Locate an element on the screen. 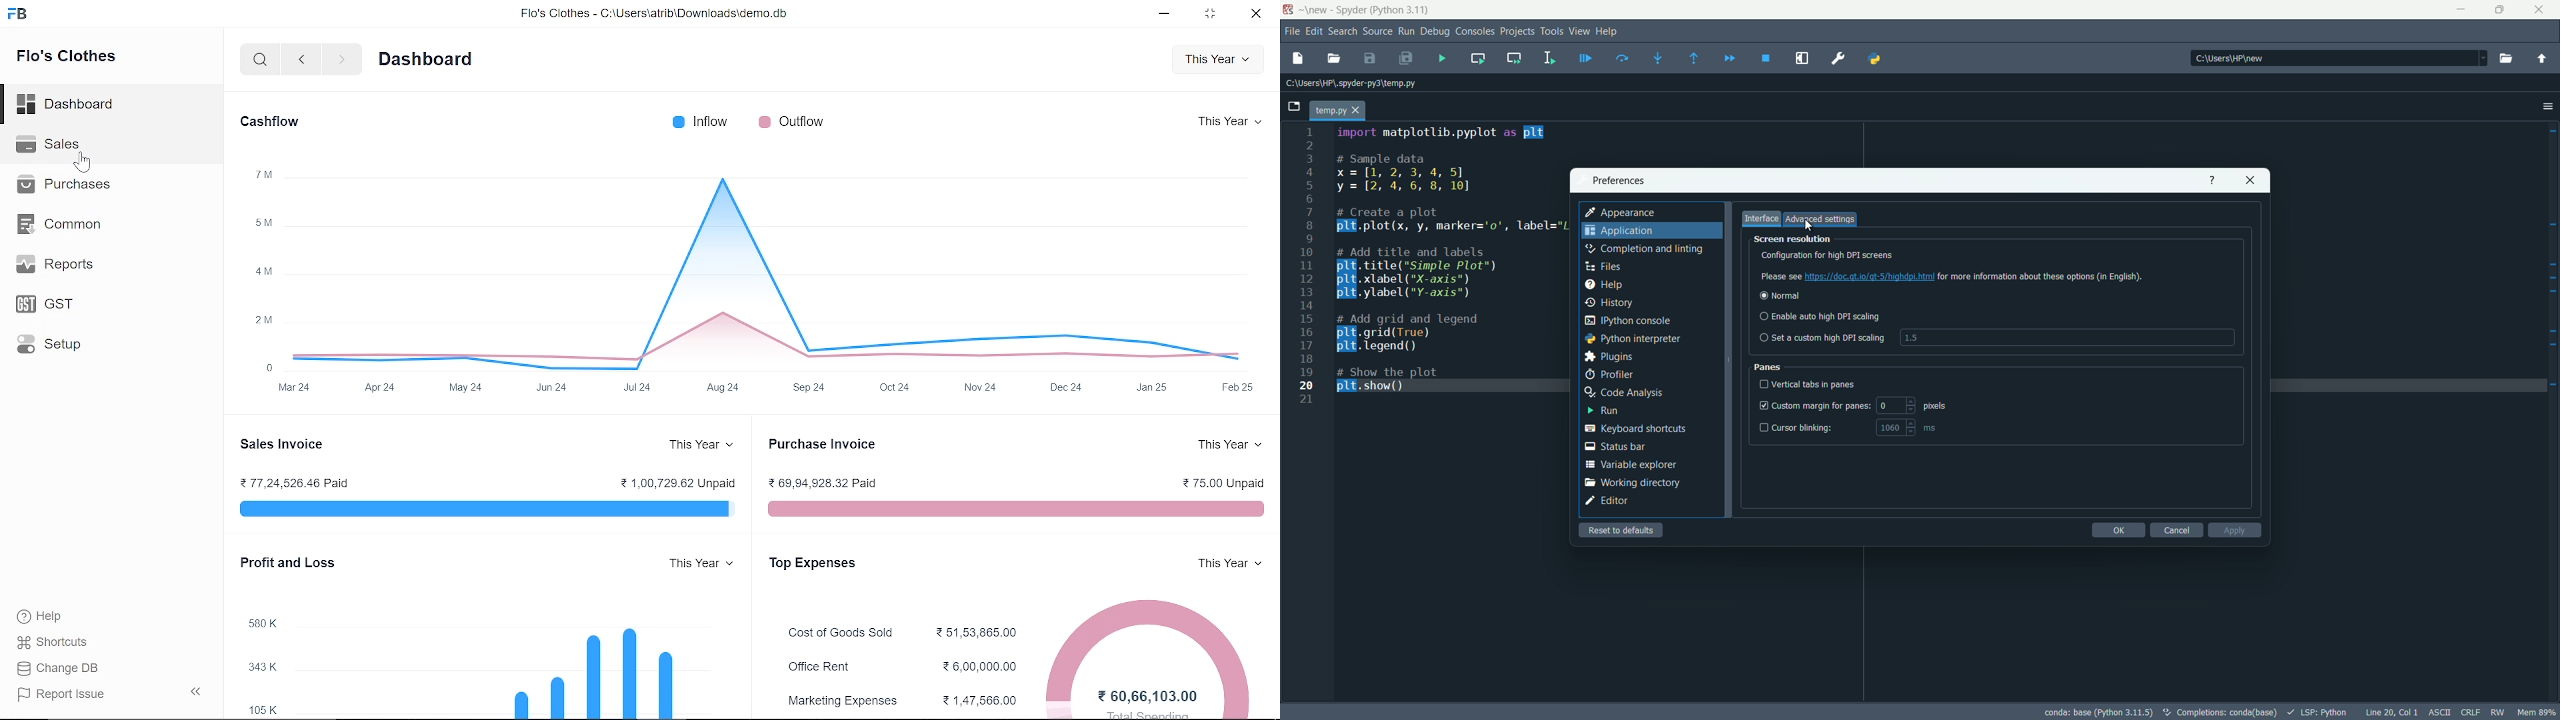 This screenshot has height=728, width=2576. step into function is located at coordinates (1659, 58).